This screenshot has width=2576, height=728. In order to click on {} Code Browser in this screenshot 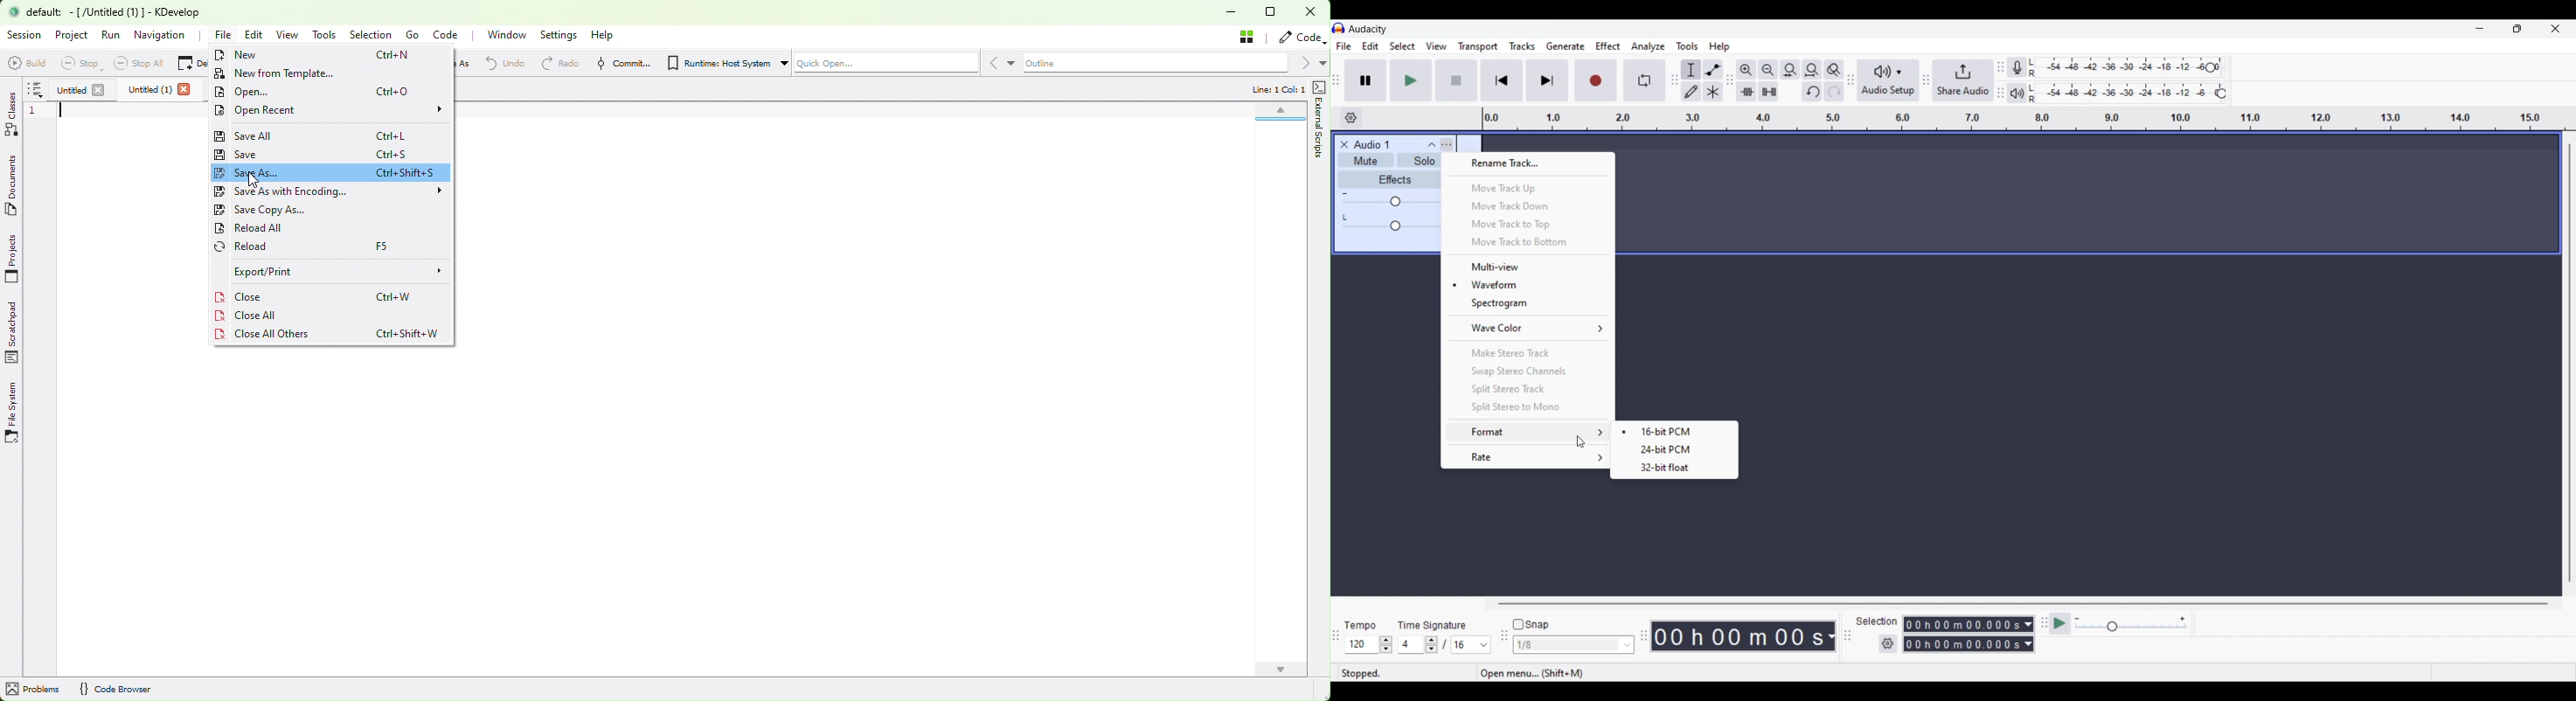, I will do `click(115, 690)`.